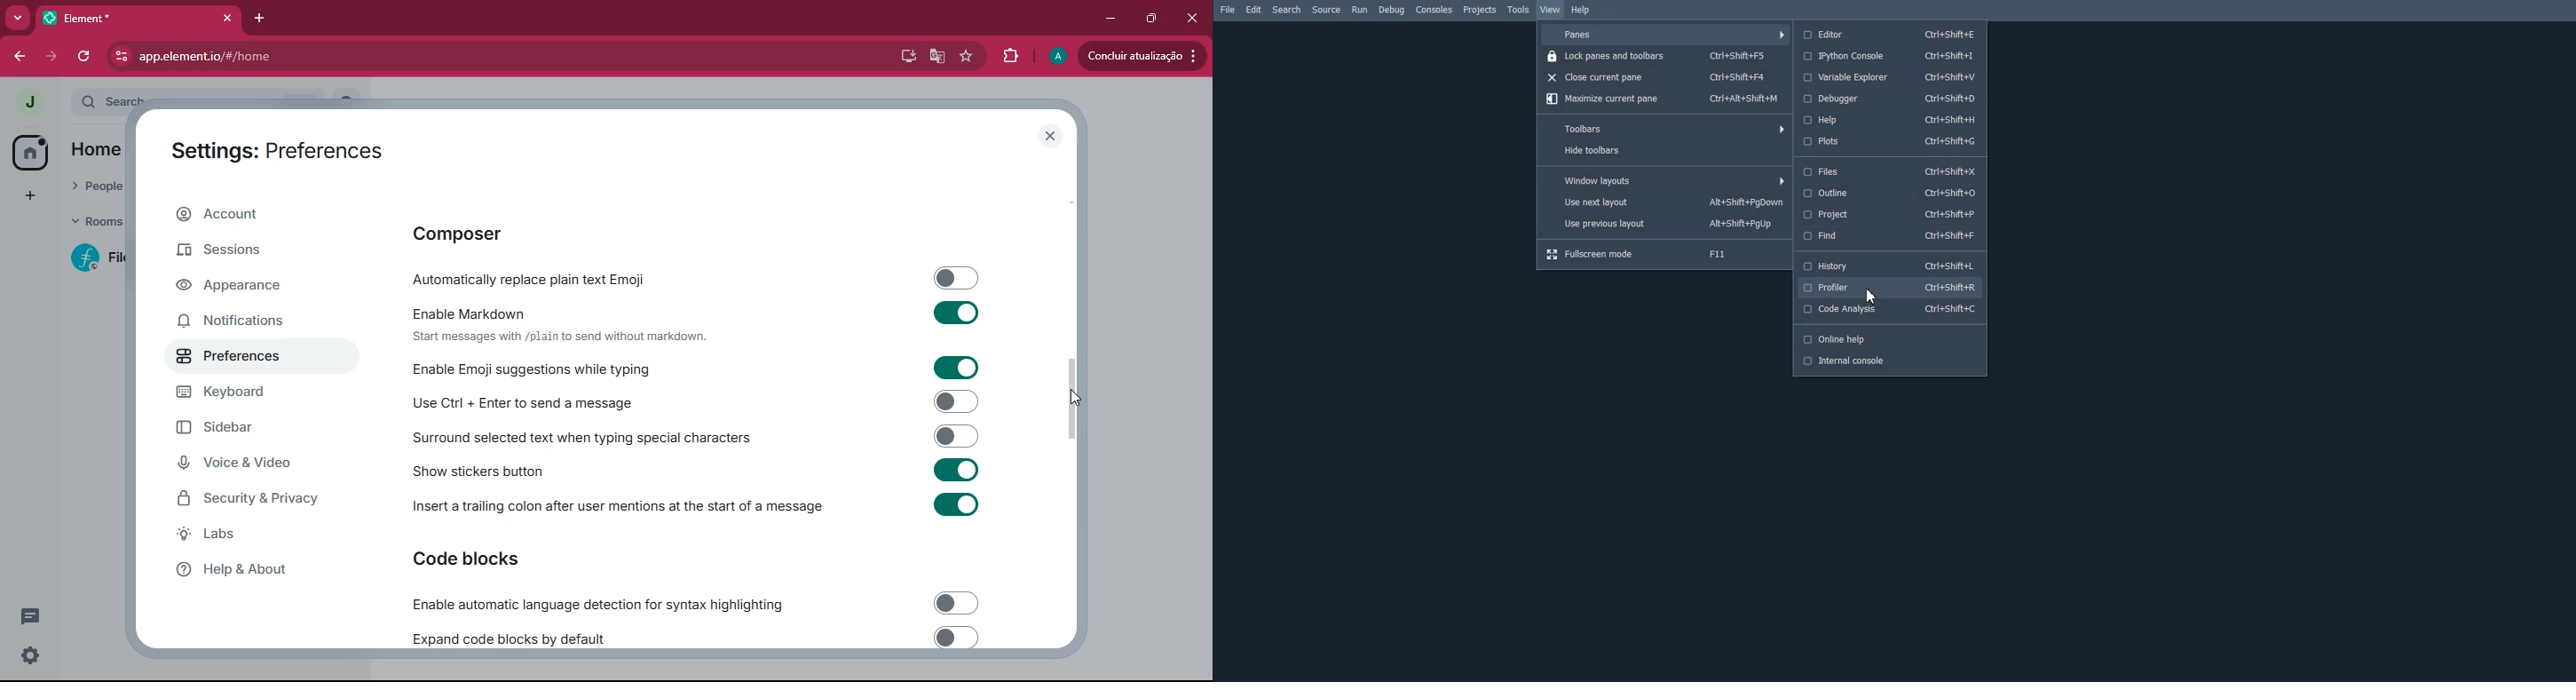  What do you see at coordinates (1254, 10) in the screenshot?
I see `Edit` at bounding box center [1254, 10].